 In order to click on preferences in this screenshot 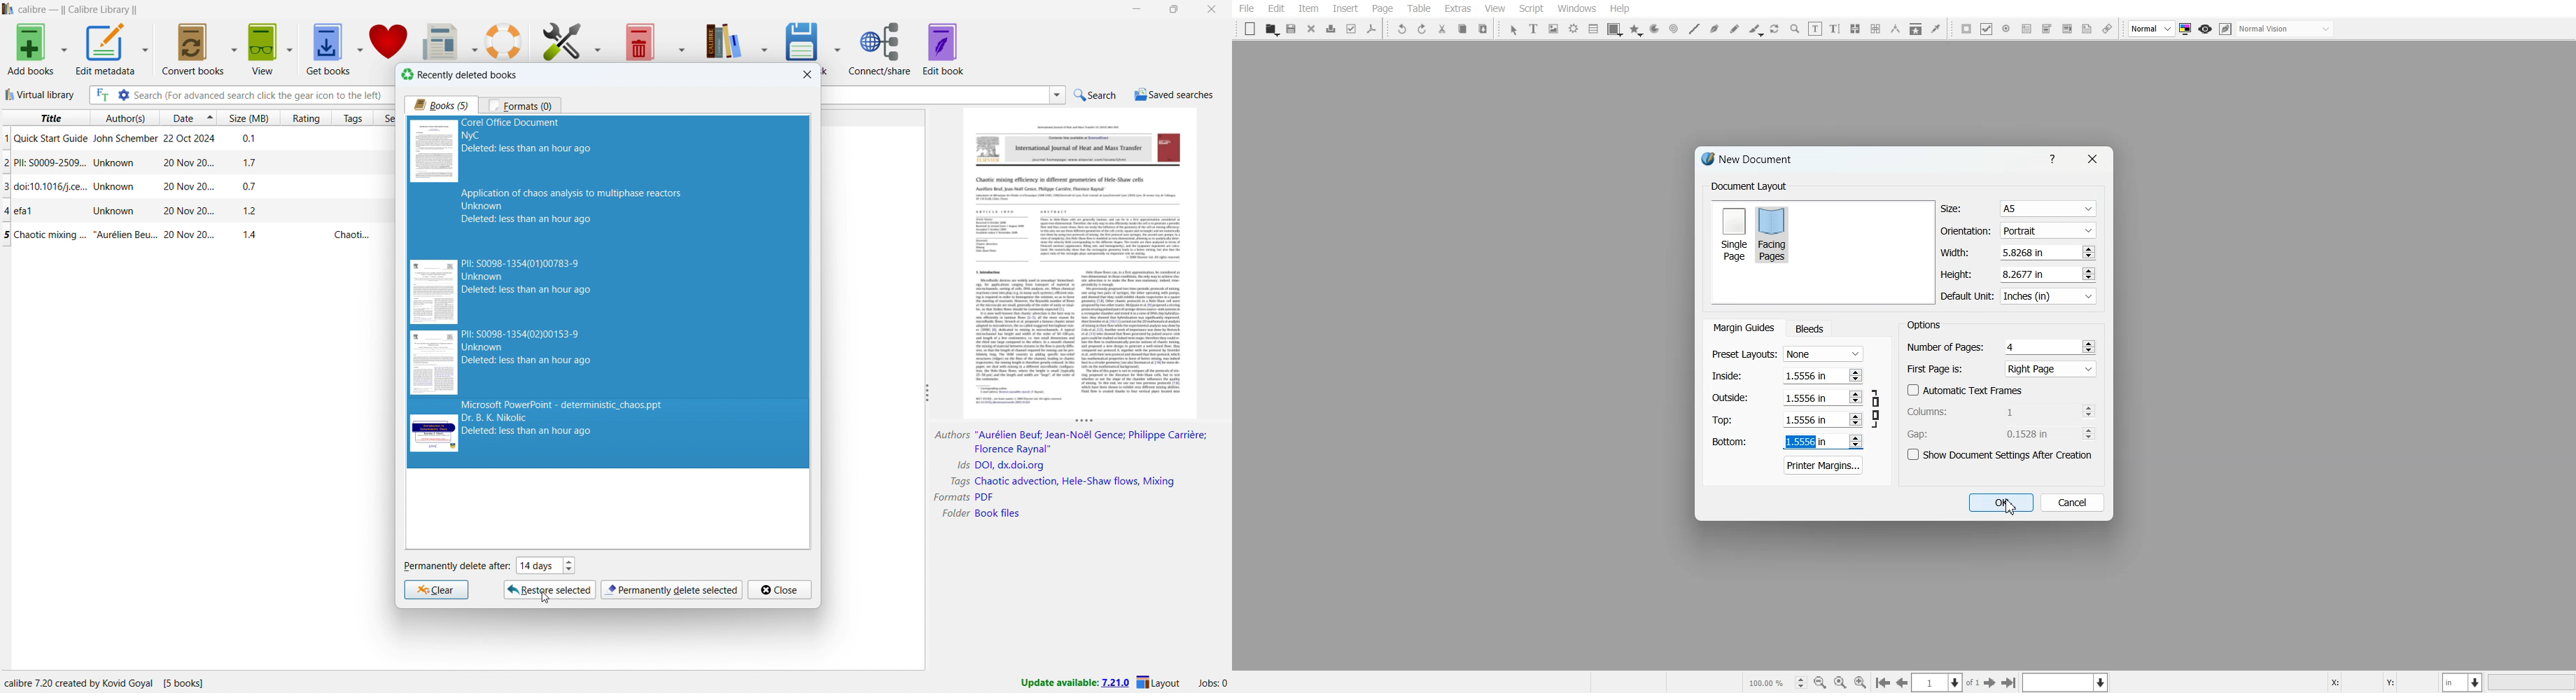, I will do `click(563, 40)`.